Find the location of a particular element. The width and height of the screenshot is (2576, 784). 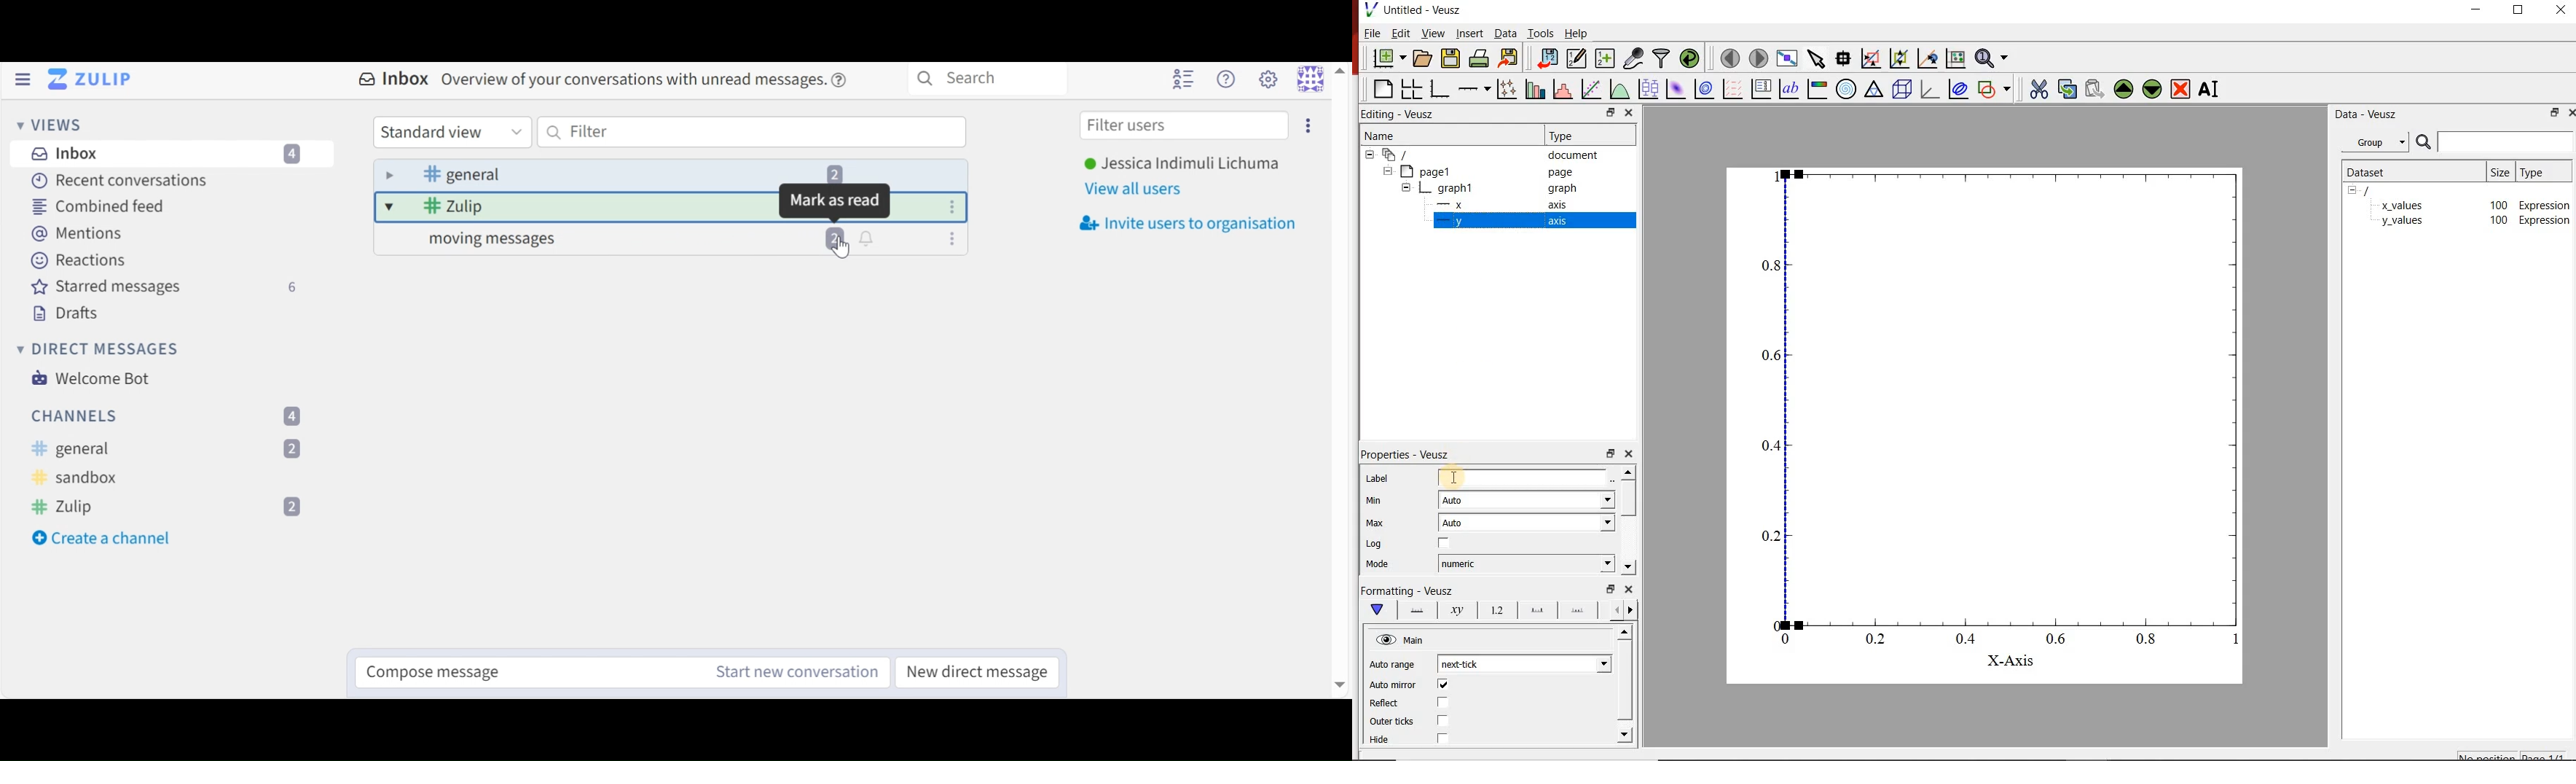

dataset is located at coordinates (2377, 172).